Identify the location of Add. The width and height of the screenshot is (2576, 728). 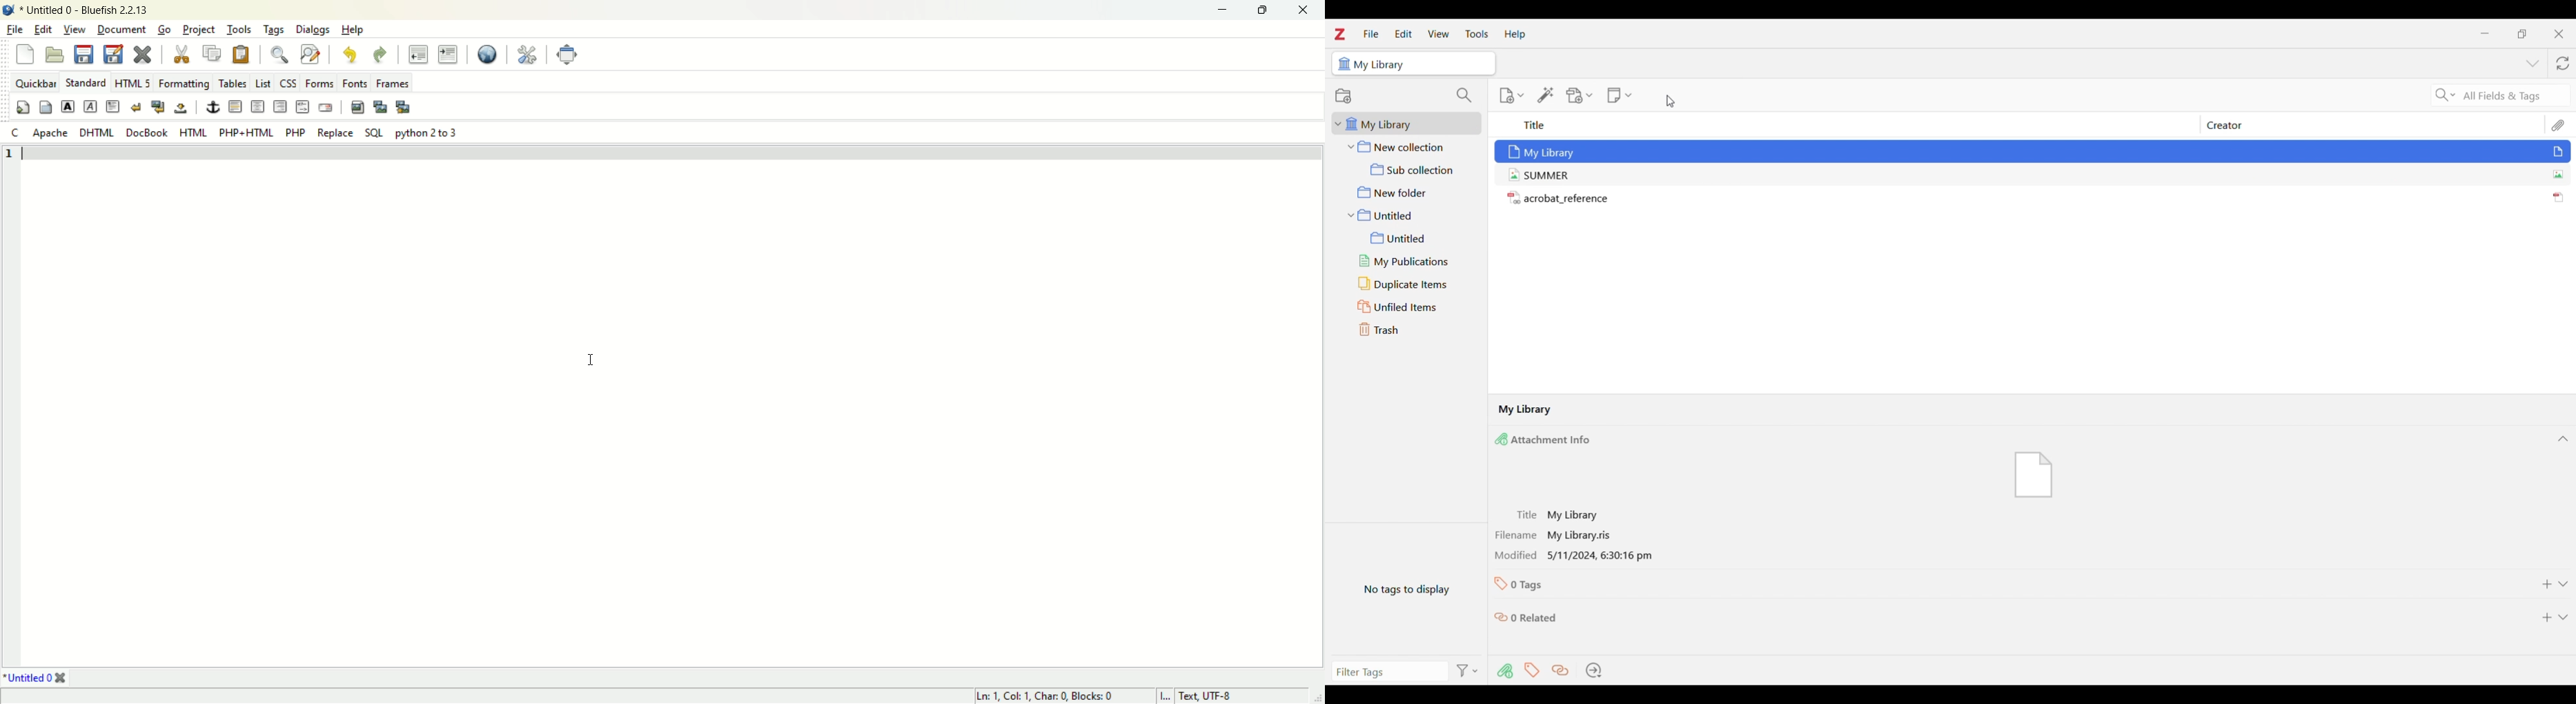
(2543, 618).